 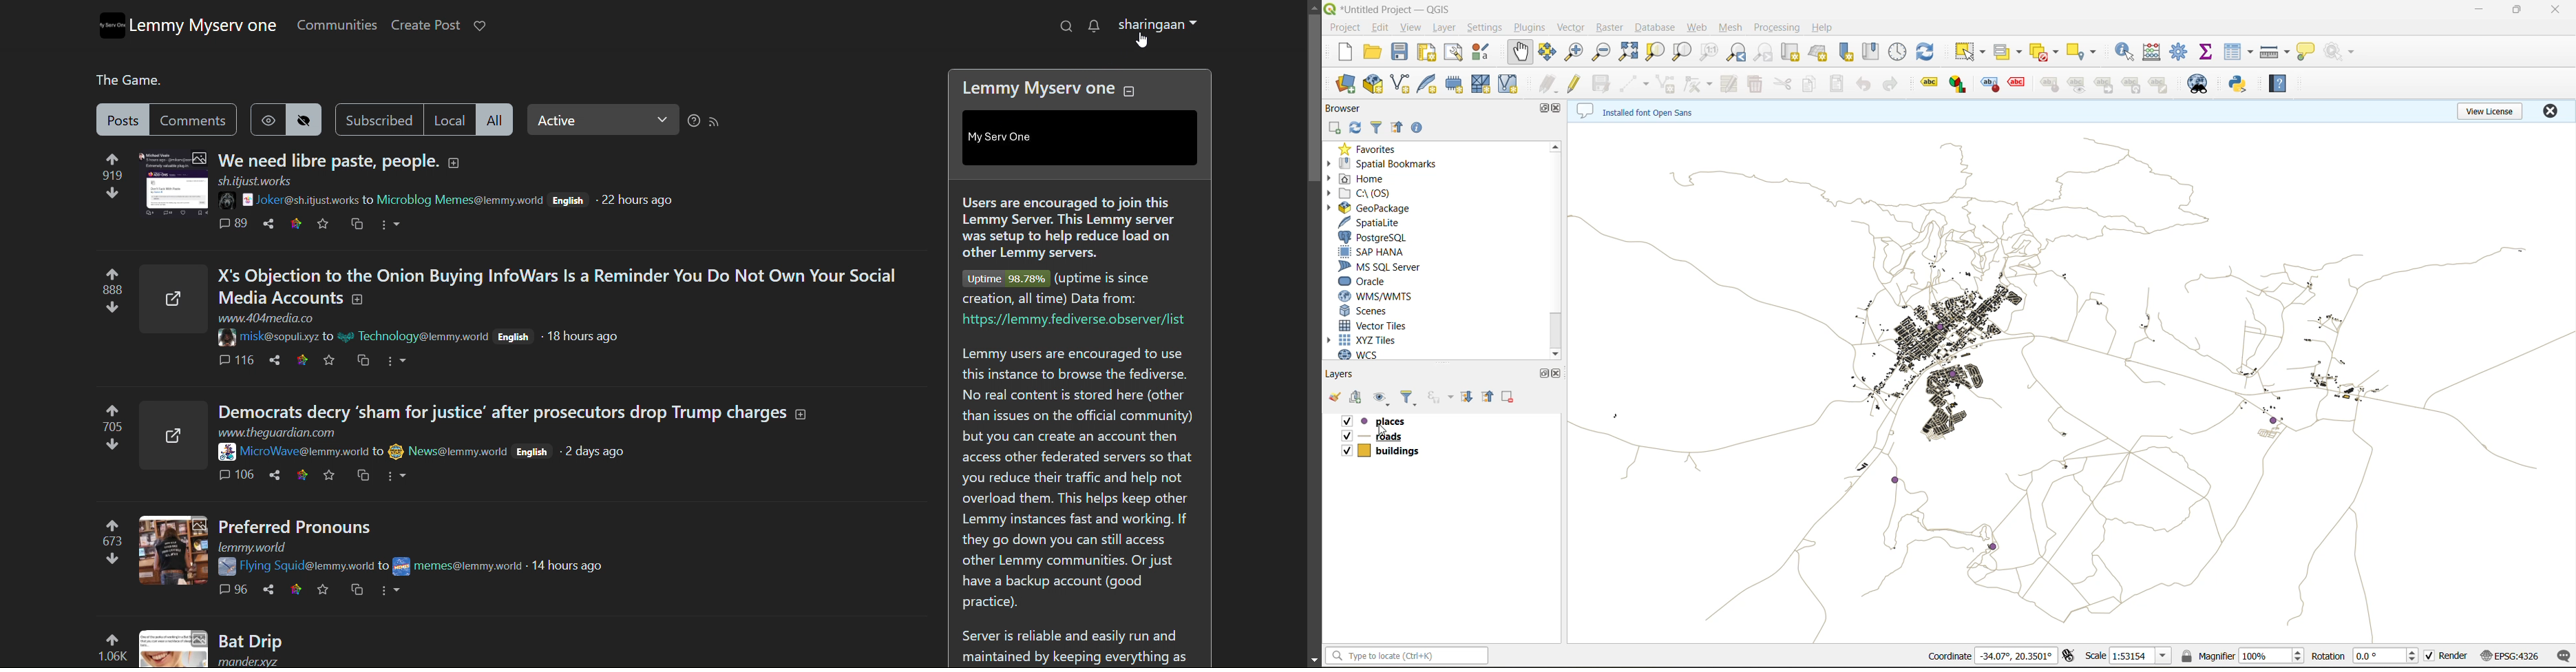 What do you see at coordinates (193, 120) in the screenshot?
I see `comments` at bounding box center [193, 120].